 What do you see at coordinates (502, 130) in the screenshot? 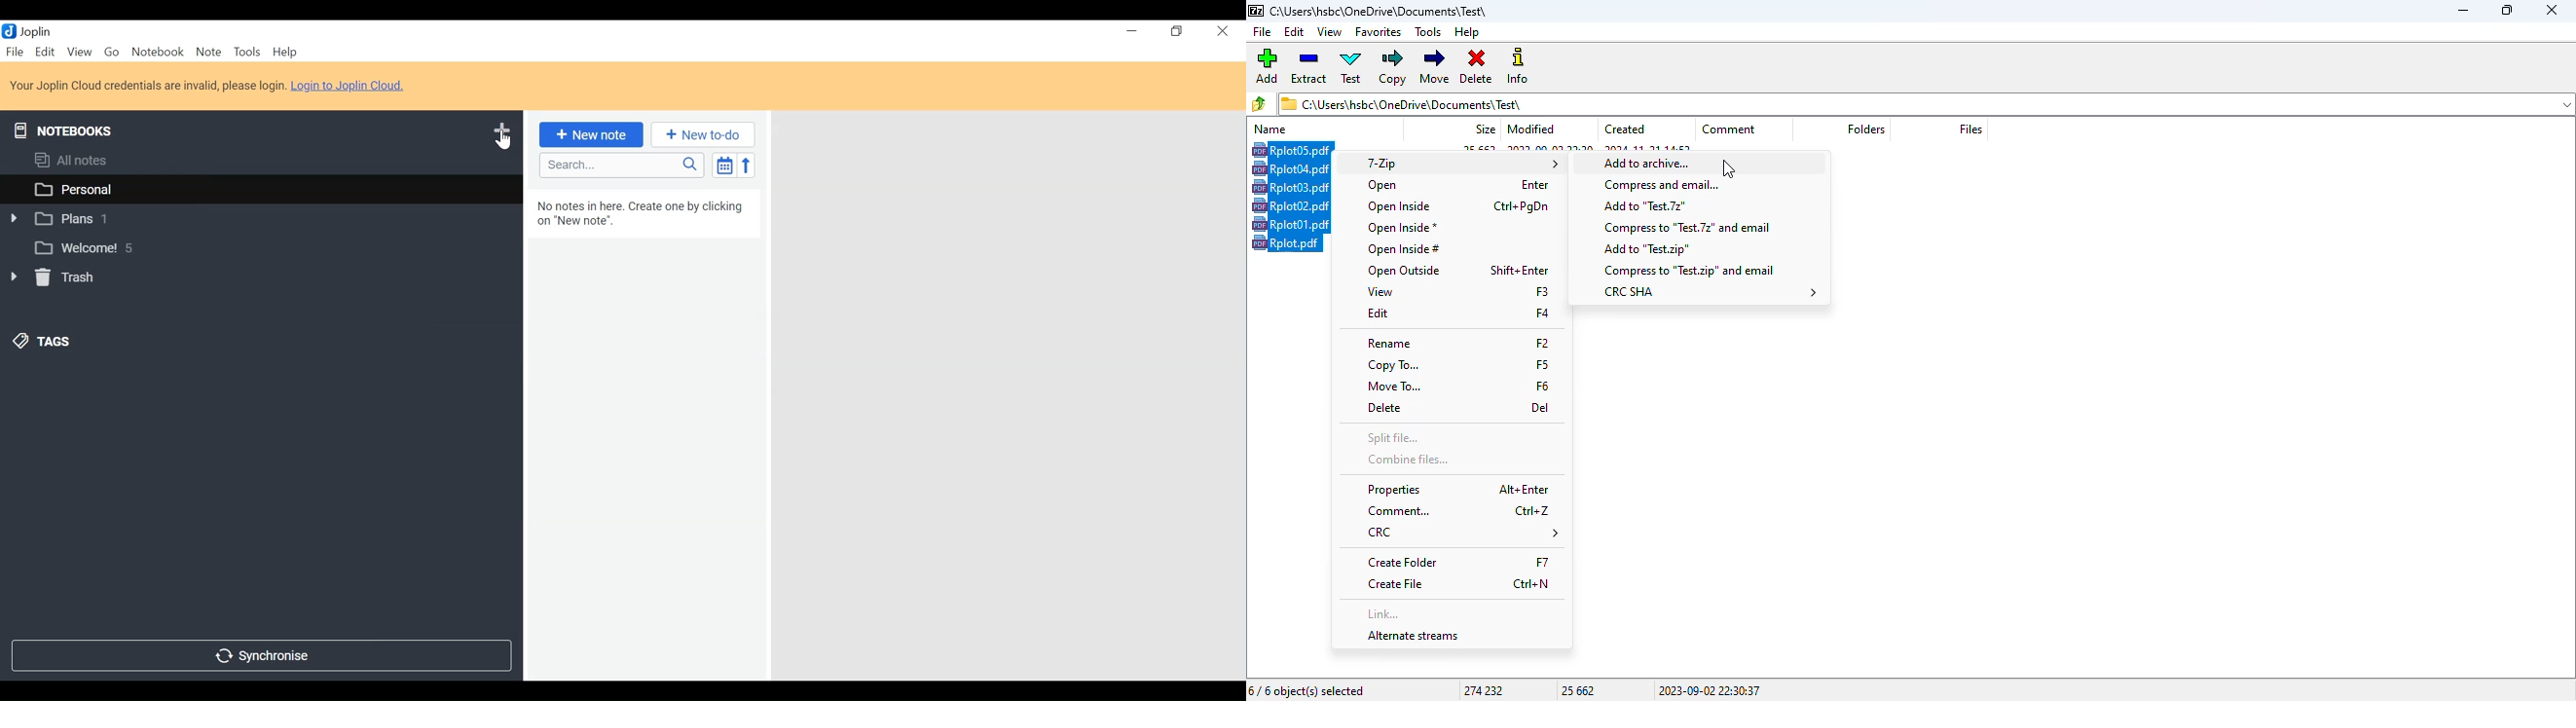
I see `Add Notebook` at bounding box center [502, 130].